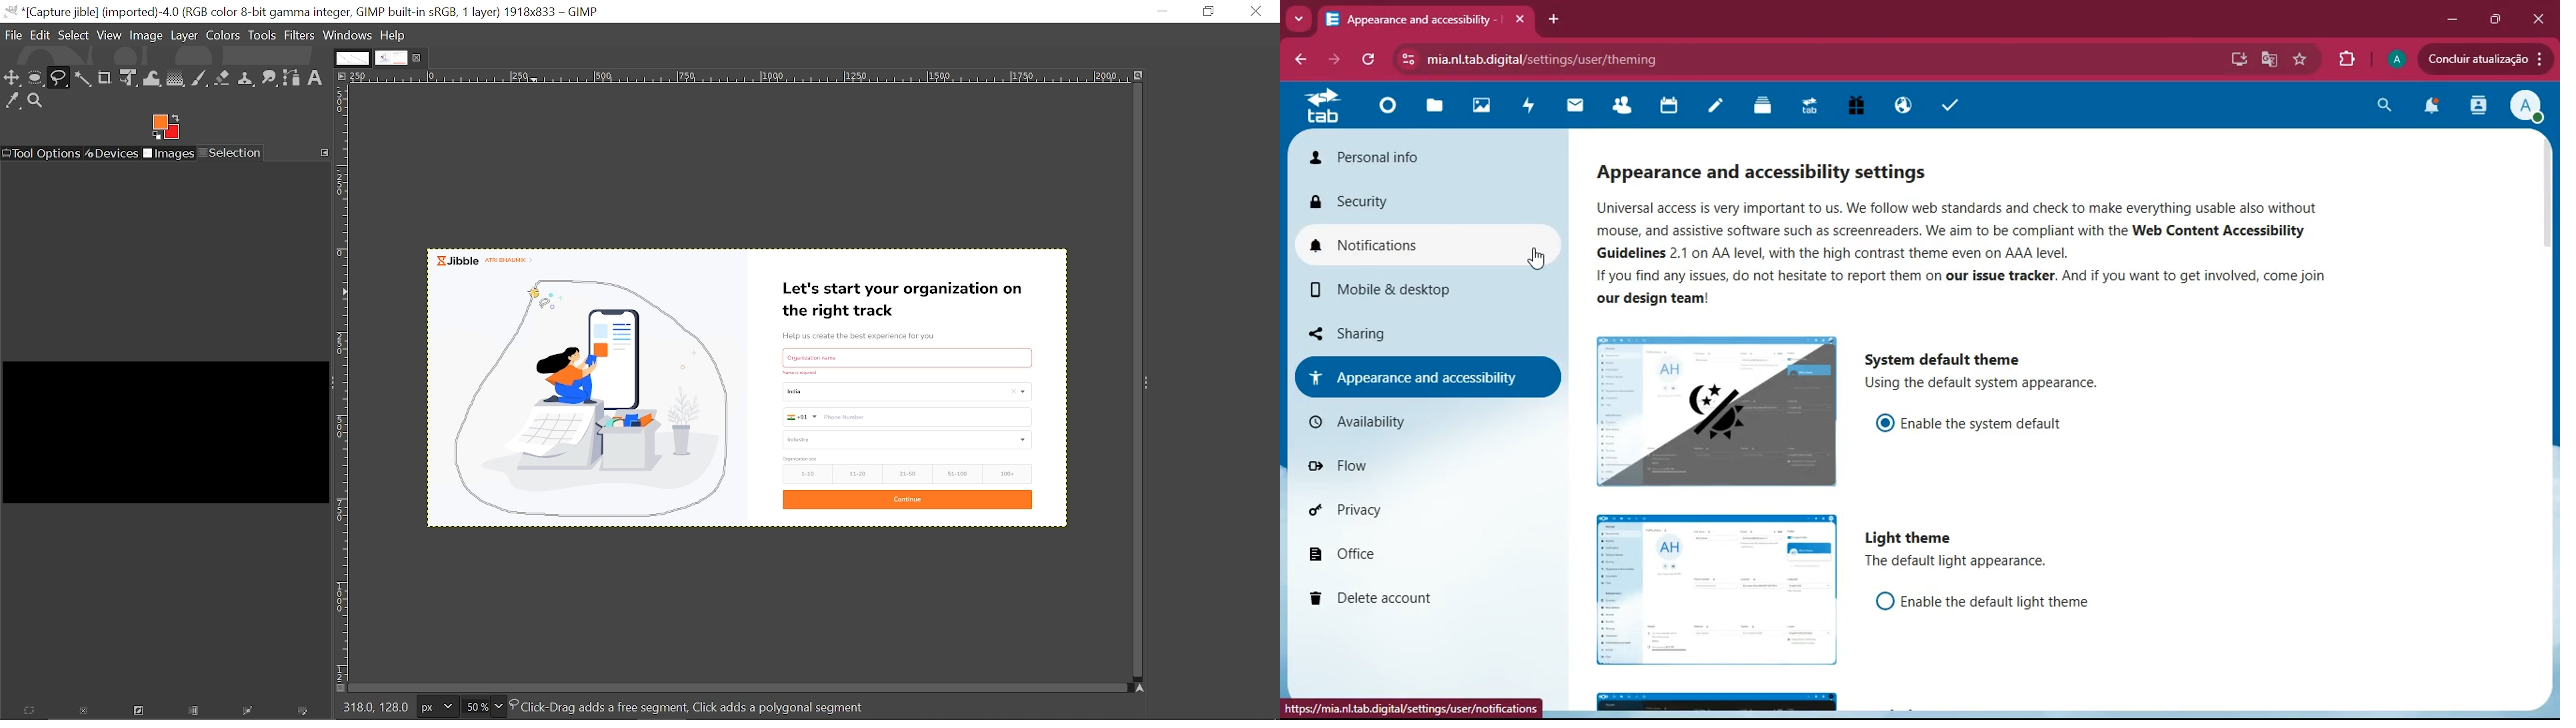 The width and height of the screenshot is (2576, 728). Describe the element at coordinates (2395, 59) in the screenshot. I see `profile` at that location.